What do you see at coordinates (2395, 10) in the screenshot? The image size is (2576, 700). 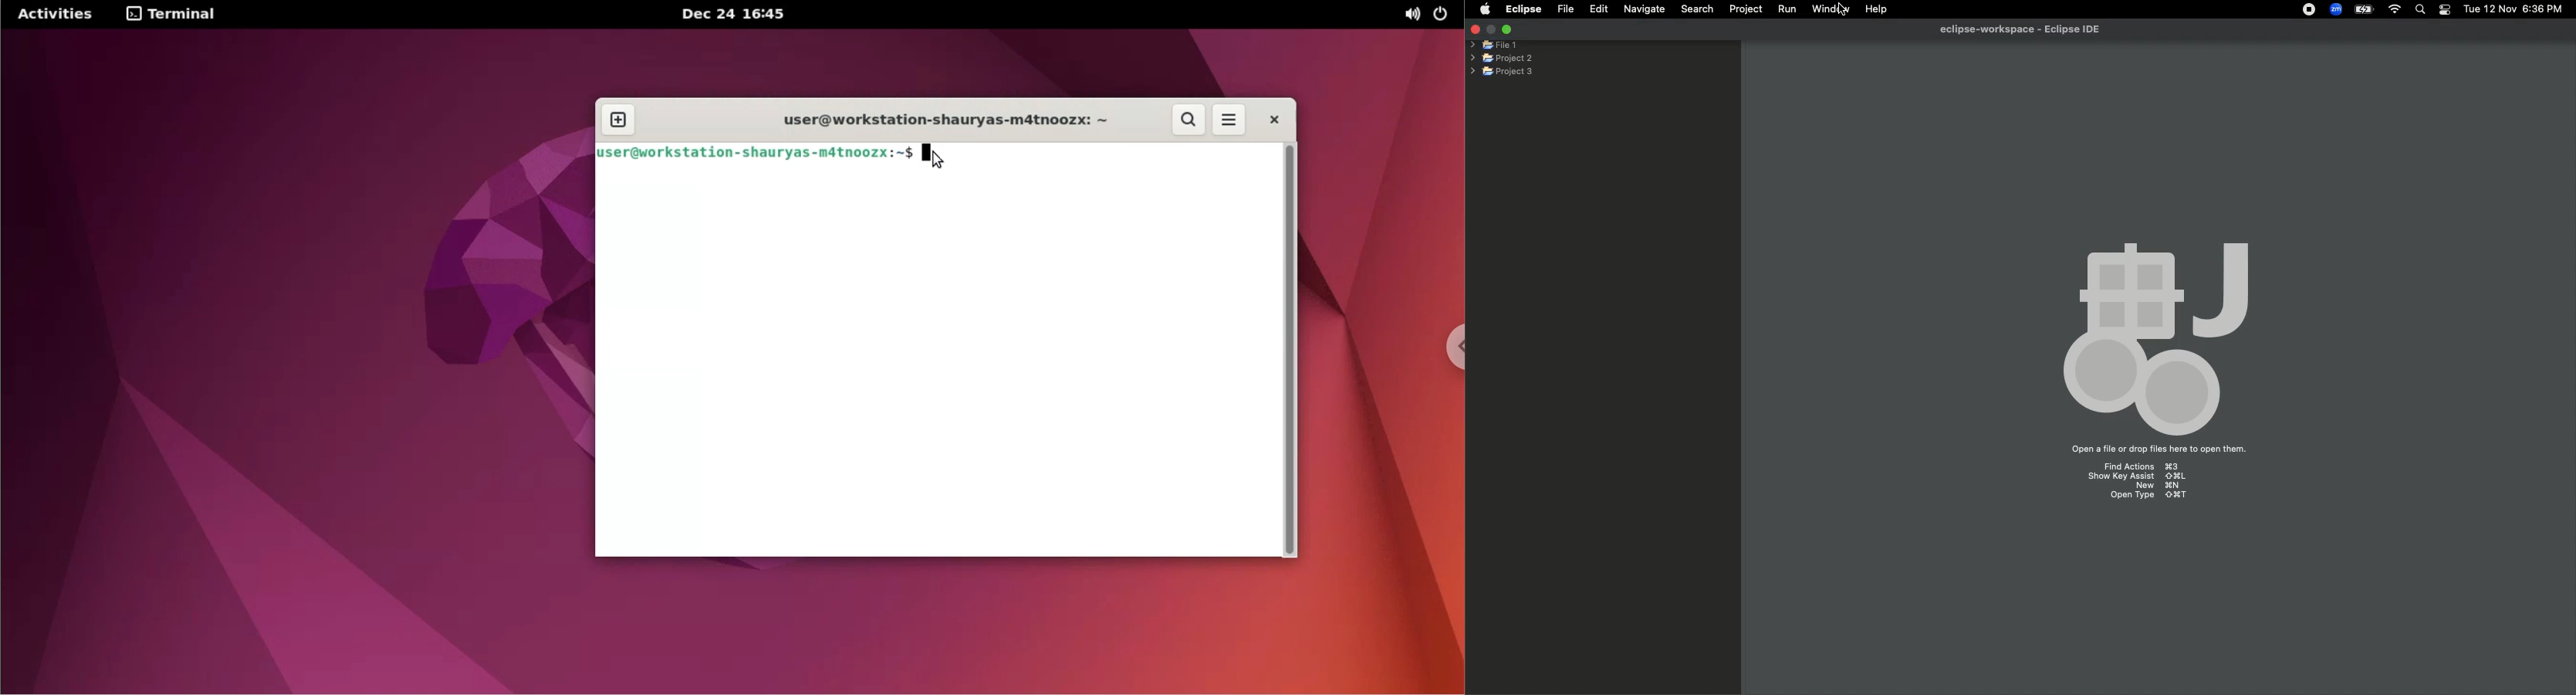 I see `Internet` at bounding box center [2395, 10].